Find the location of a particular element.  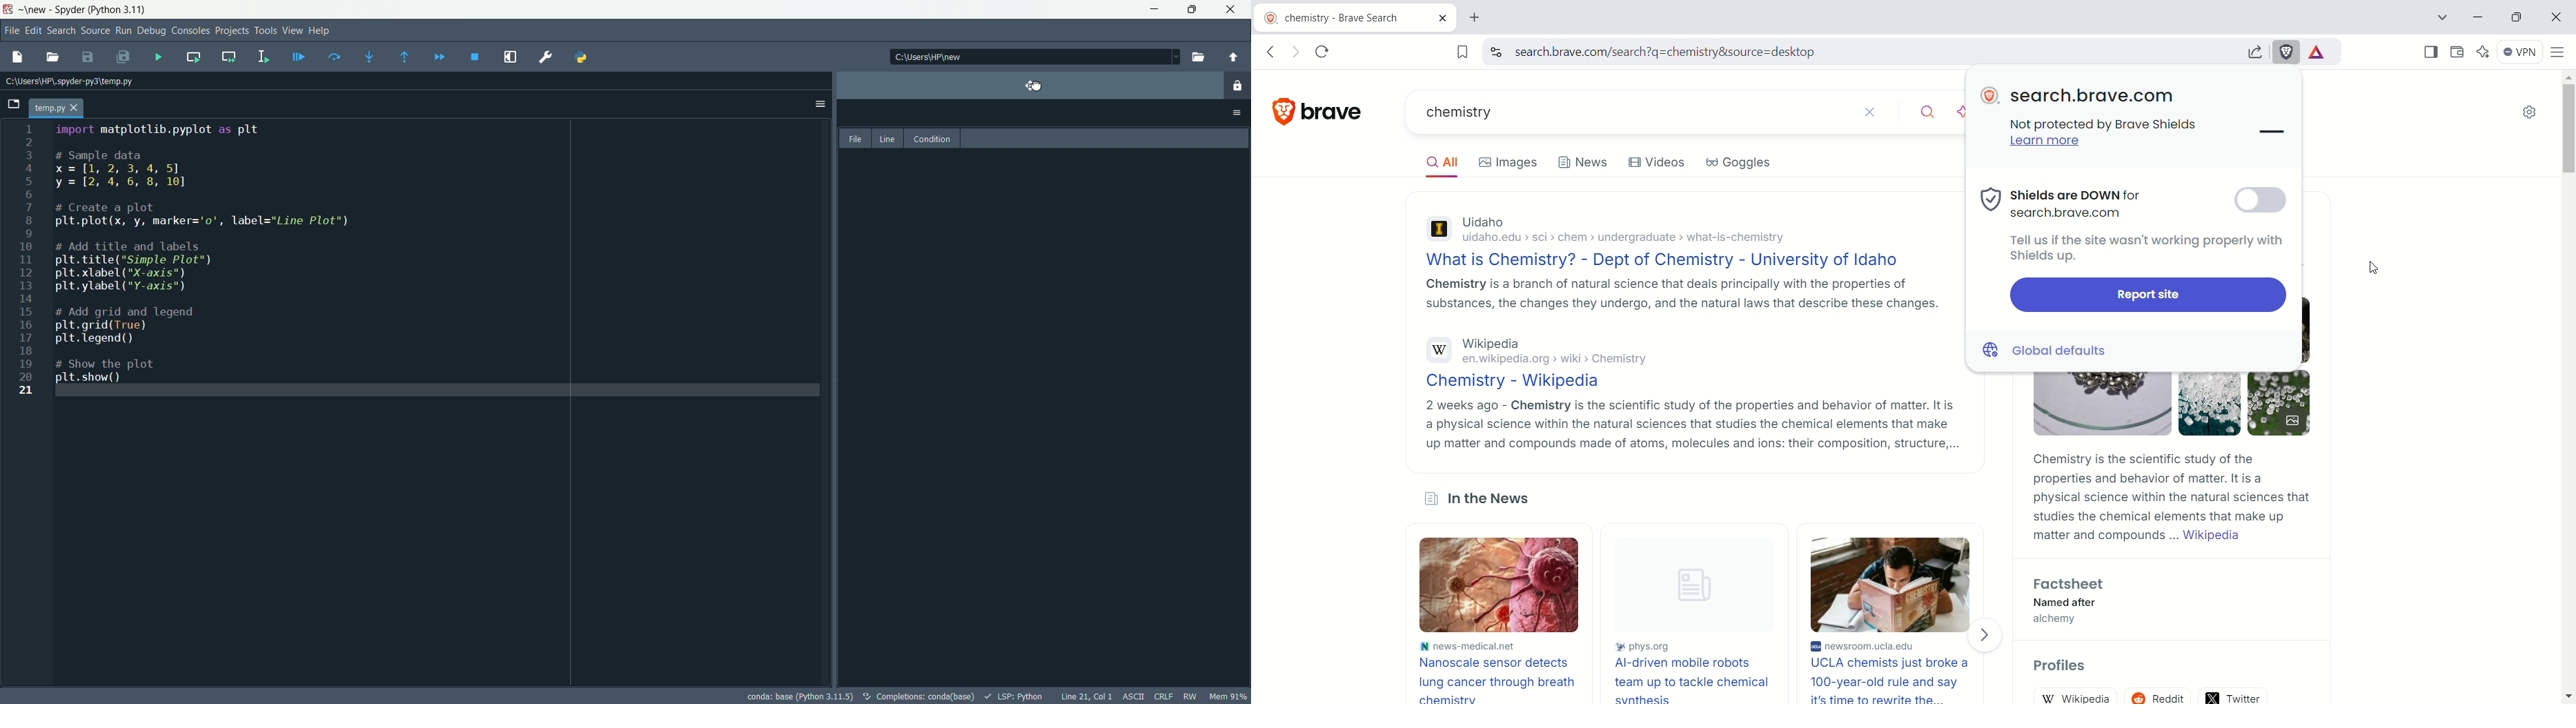

lsp:python is located at coordinates (1015, 696).